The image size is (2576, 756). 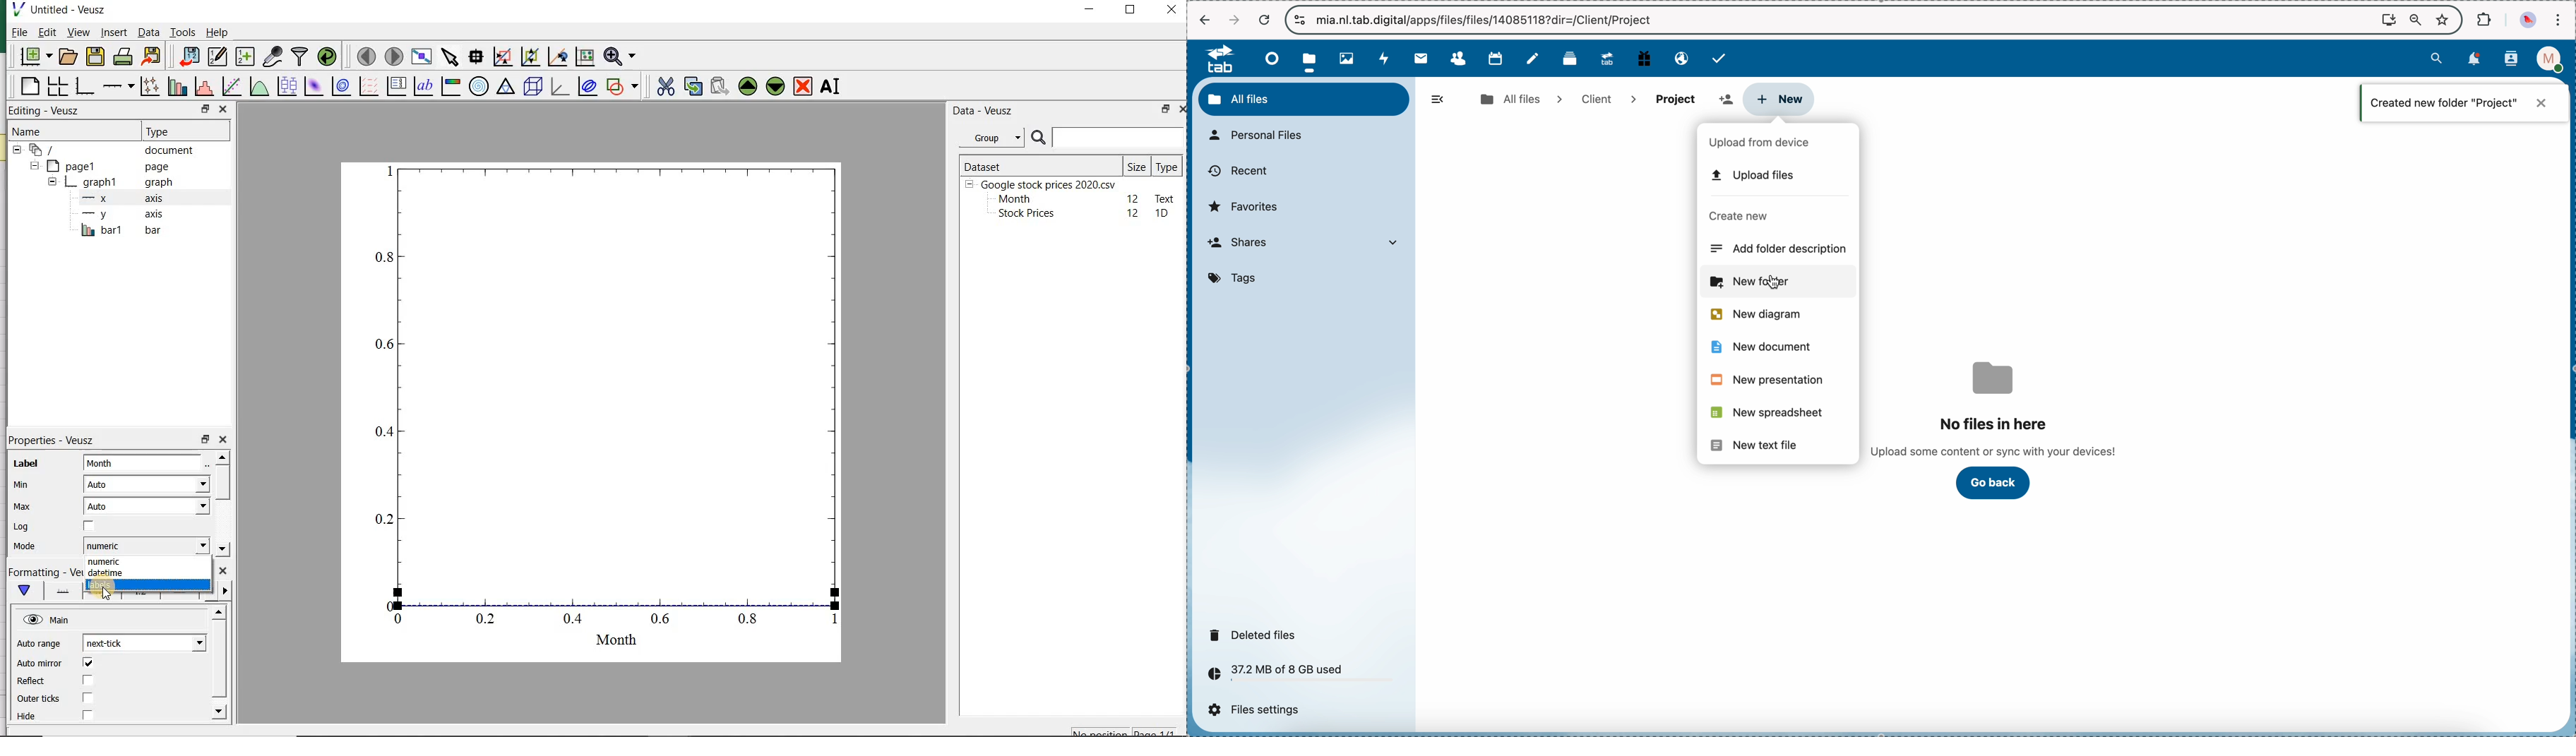 What do you see at coordinates (152, 57) in the screenshot?
I see `export to graphics format` at bounding box center [152, 57].